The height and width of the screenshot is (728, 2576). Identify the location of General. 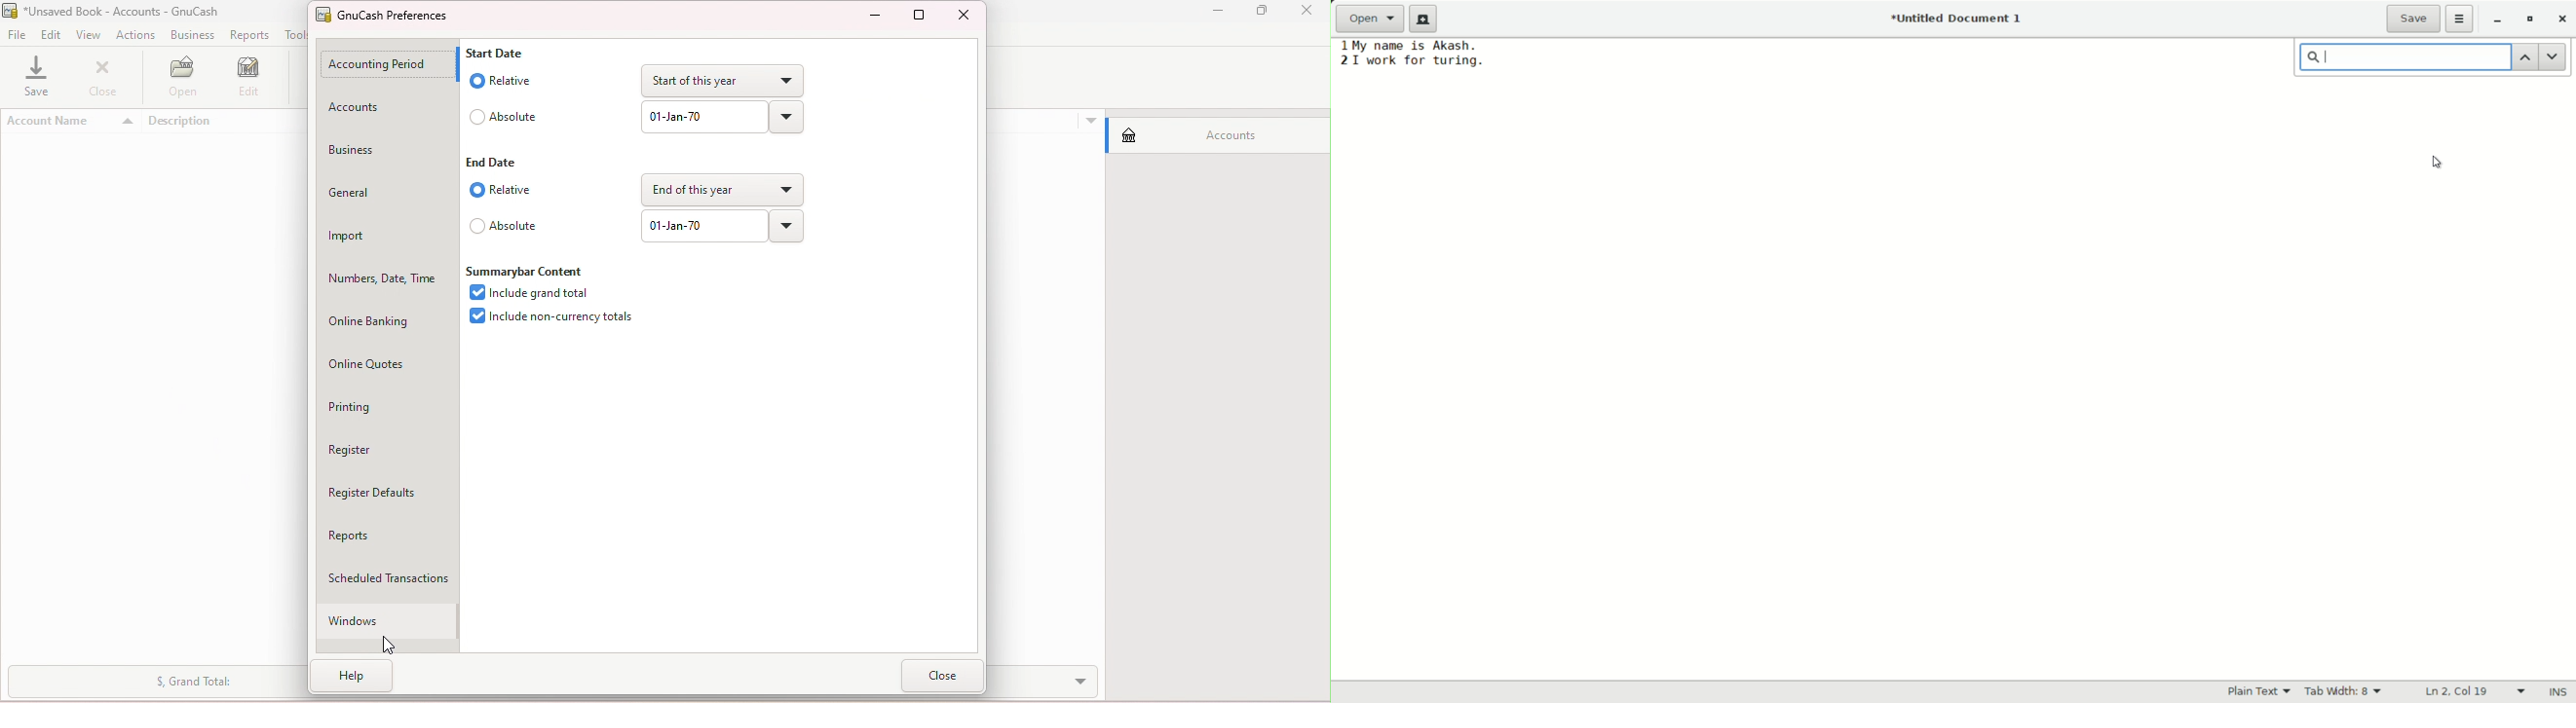
(389, 189).